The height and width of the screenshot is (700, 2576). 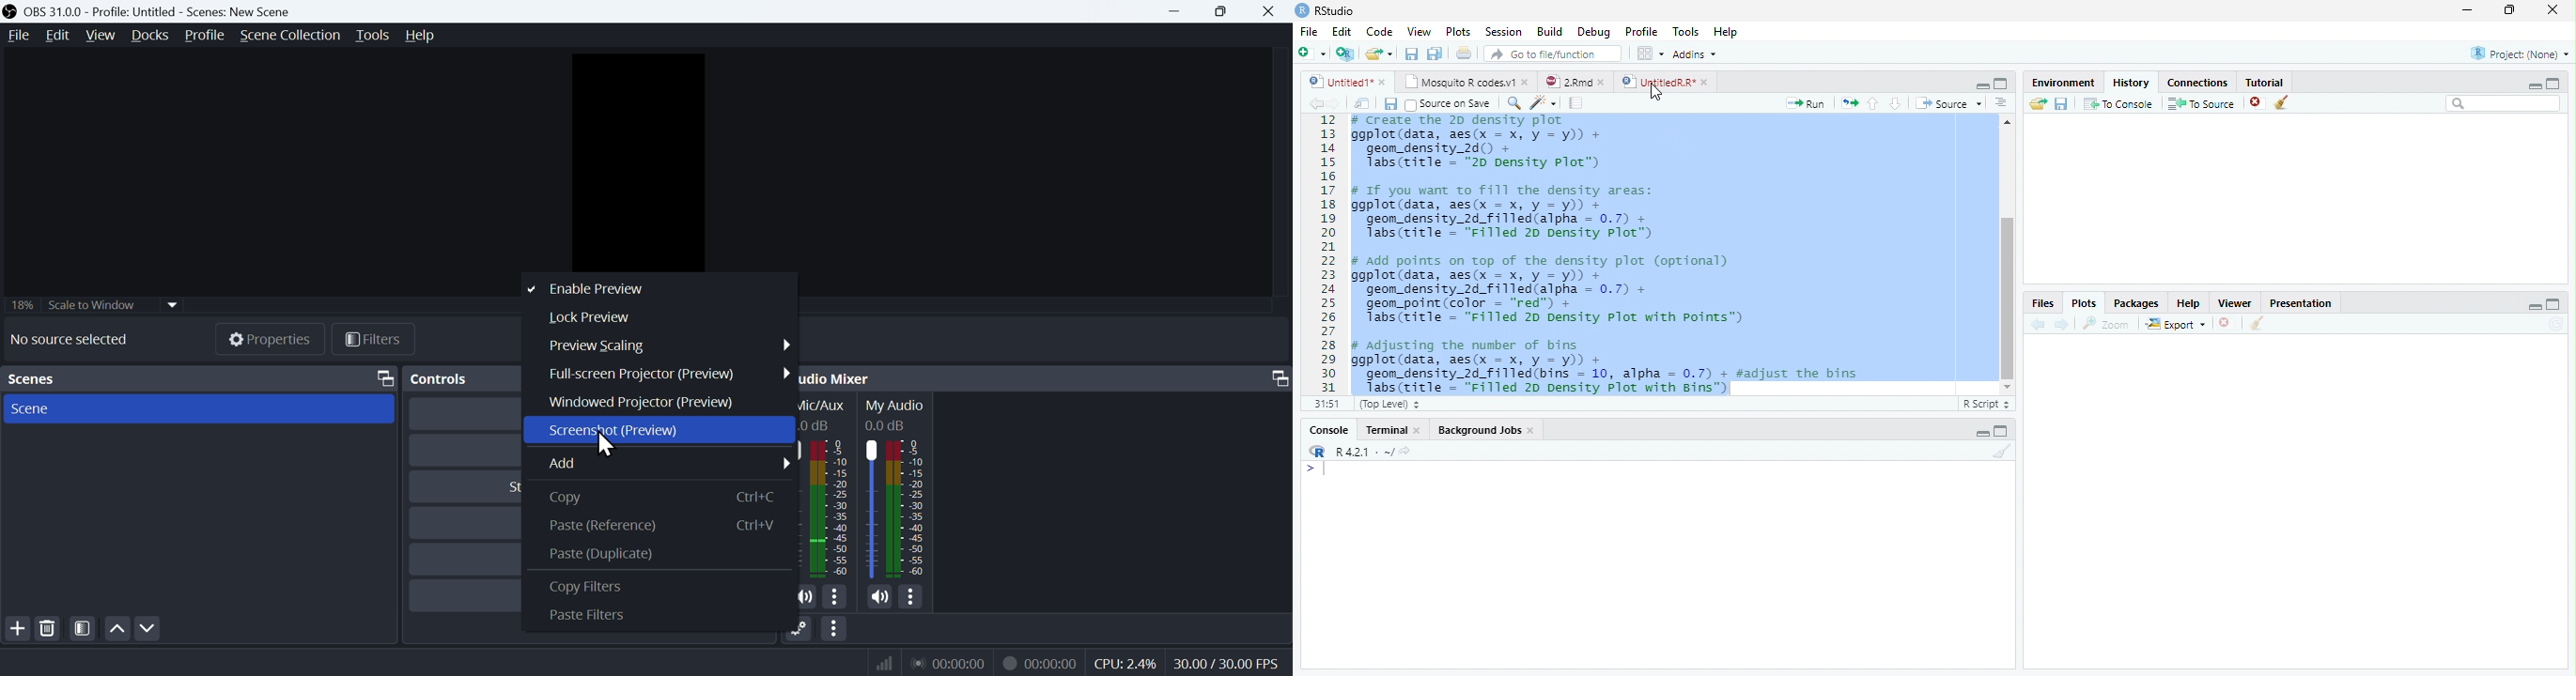 I want to click on Clear, so click(x=2003, y=451).